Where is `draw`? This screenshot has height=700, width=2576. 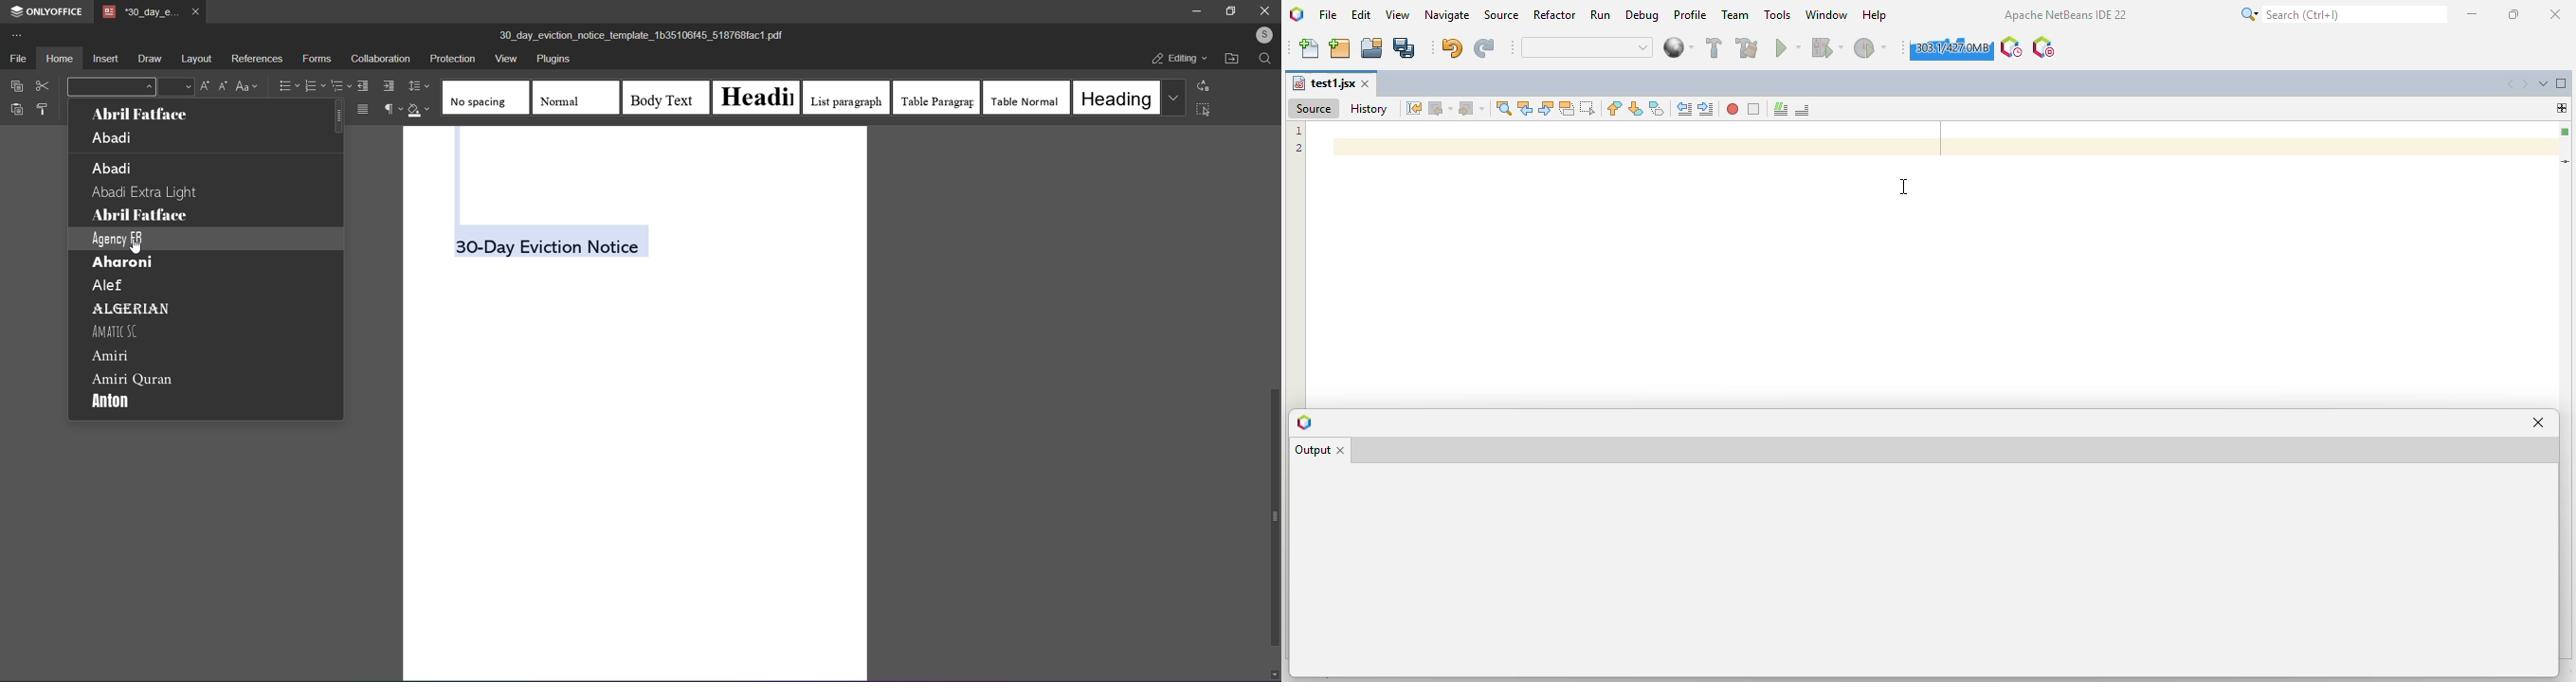 draw is located at coordinates (148, 59).